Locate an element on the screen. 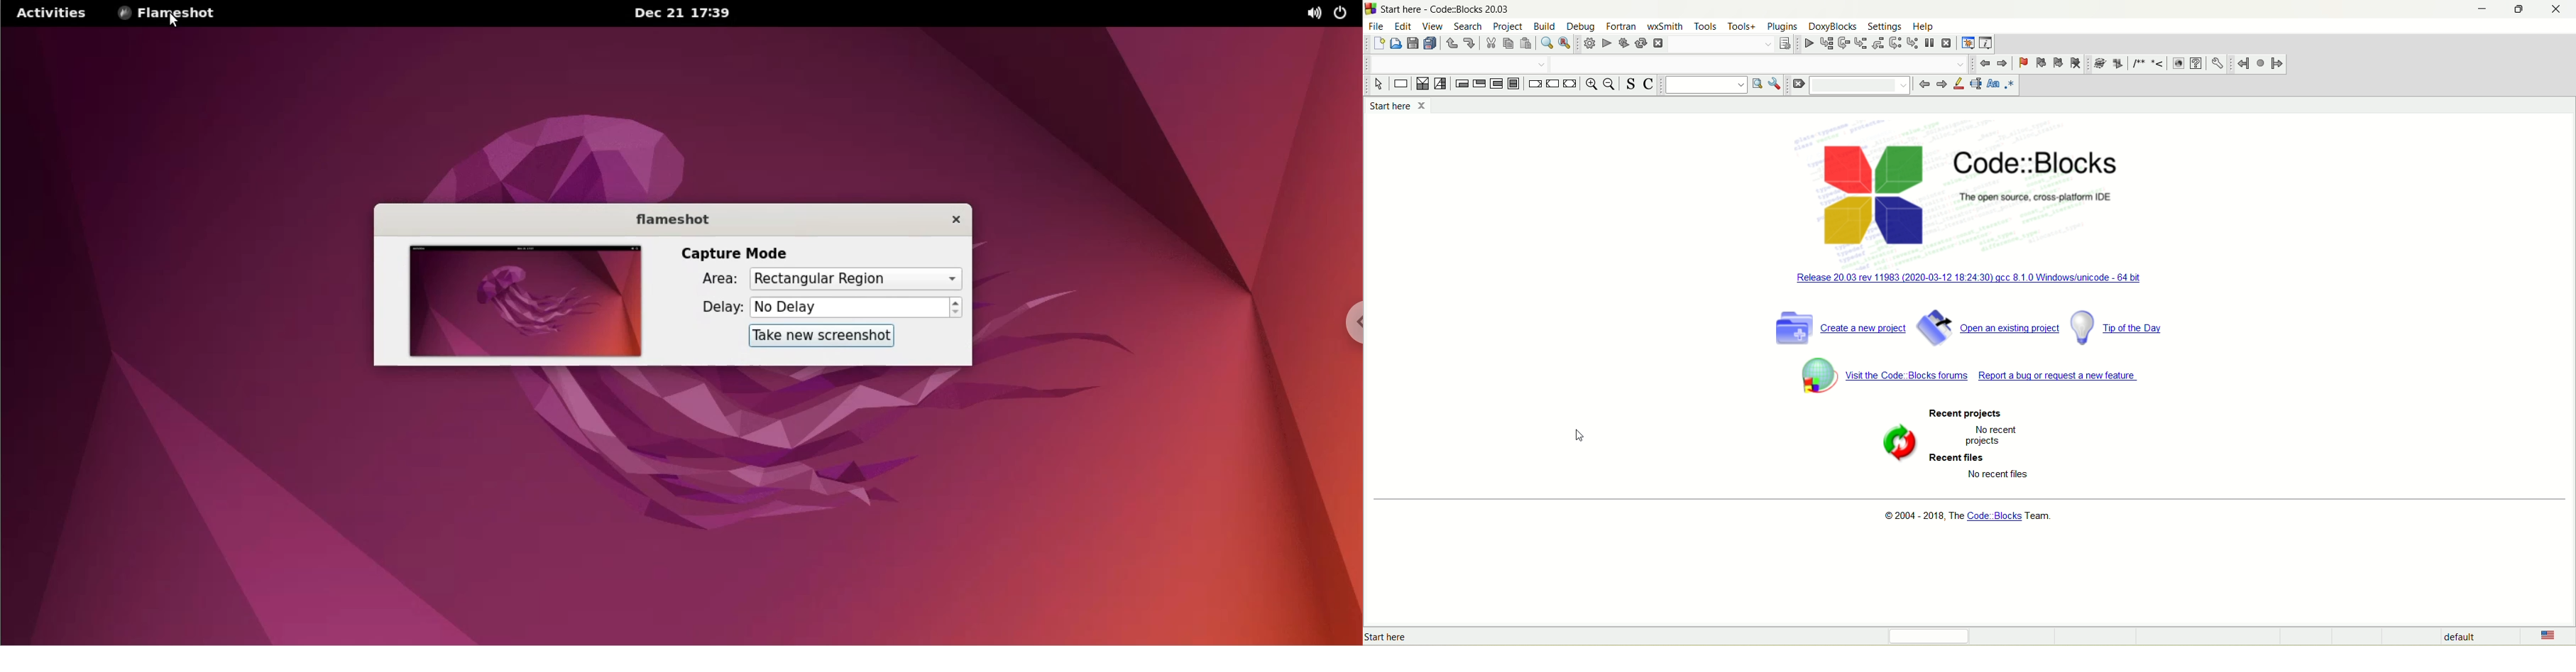 Image resolution: width=2576 pixels, height=672 pixels. edit is located at coordinates (1404, 26).